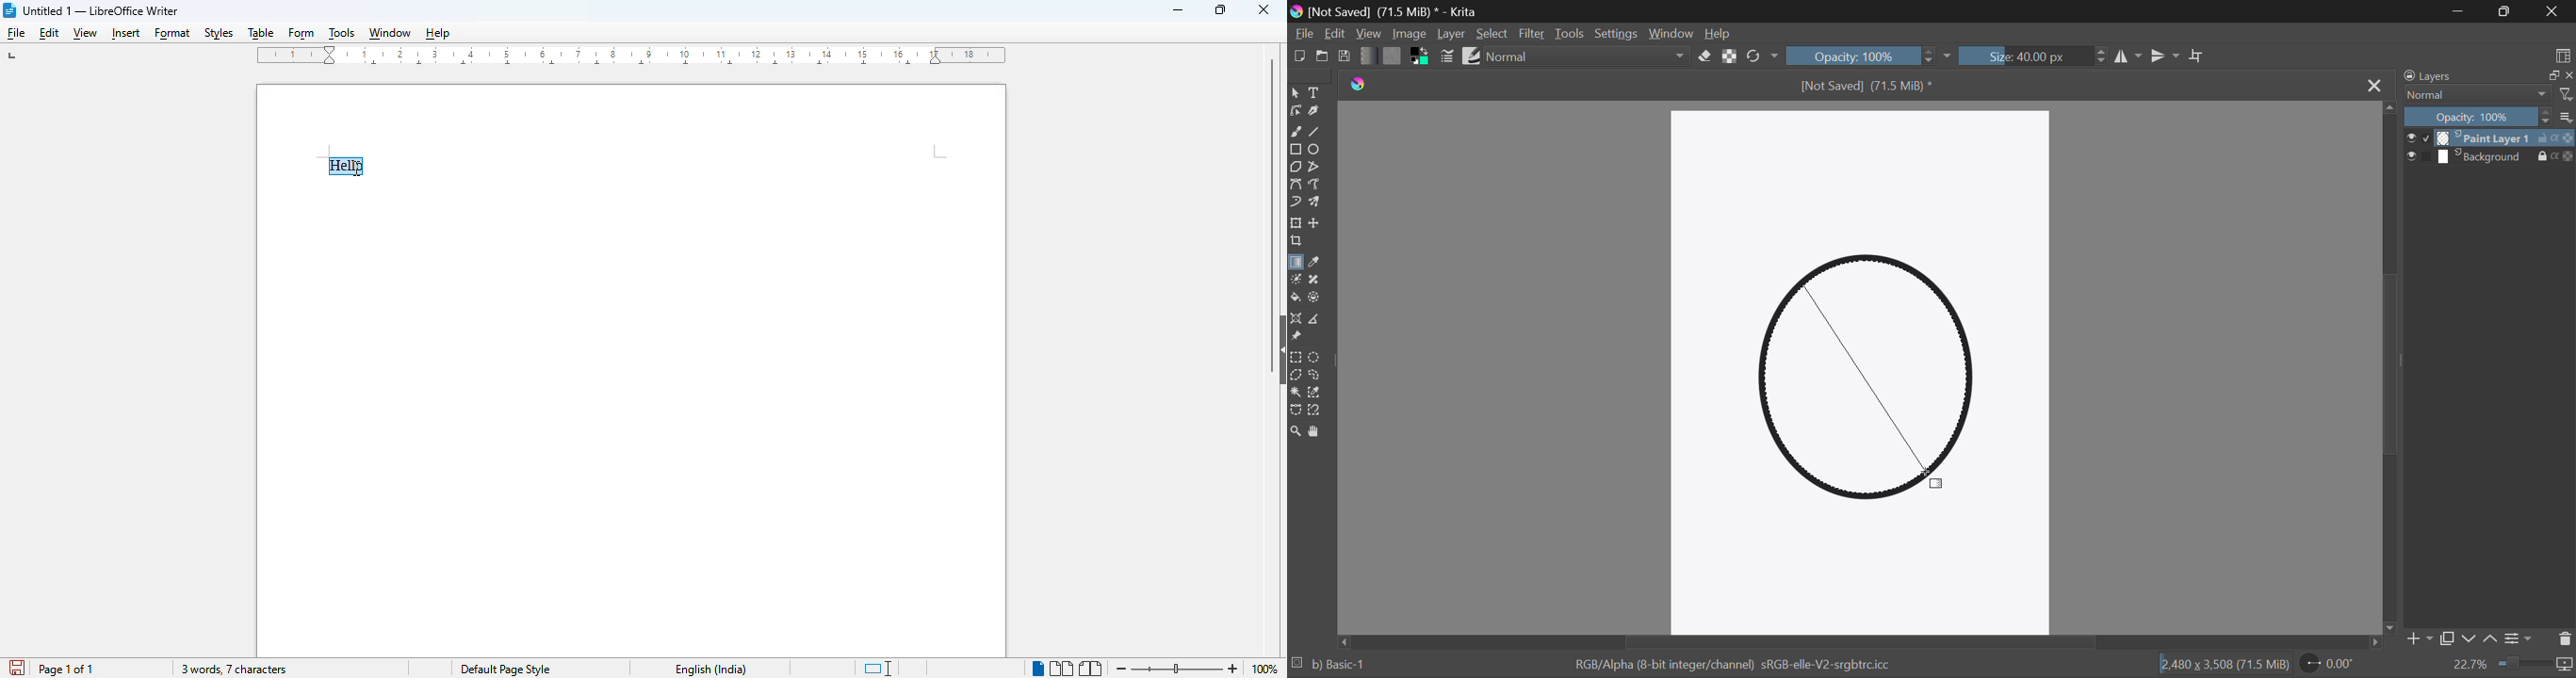  I want to click on Line, so click(1316, 132).